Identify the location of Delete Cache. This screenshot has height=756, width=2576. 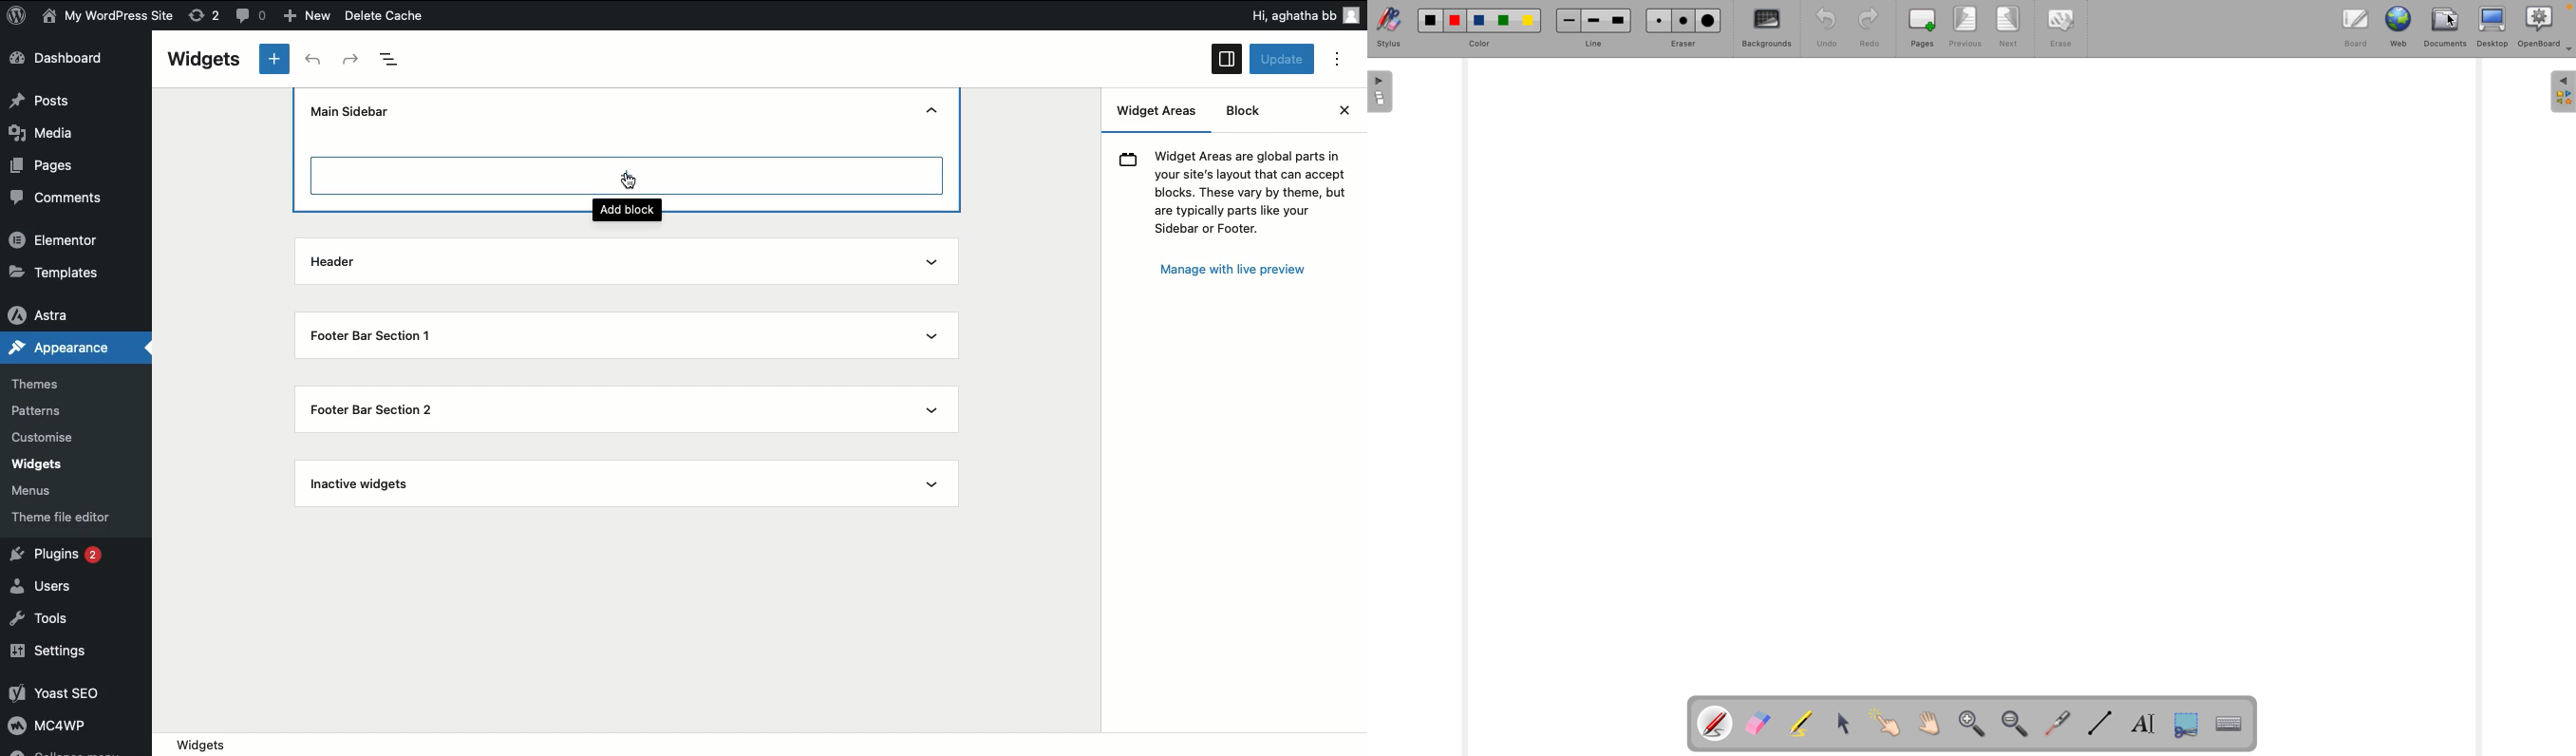
(419, 13).